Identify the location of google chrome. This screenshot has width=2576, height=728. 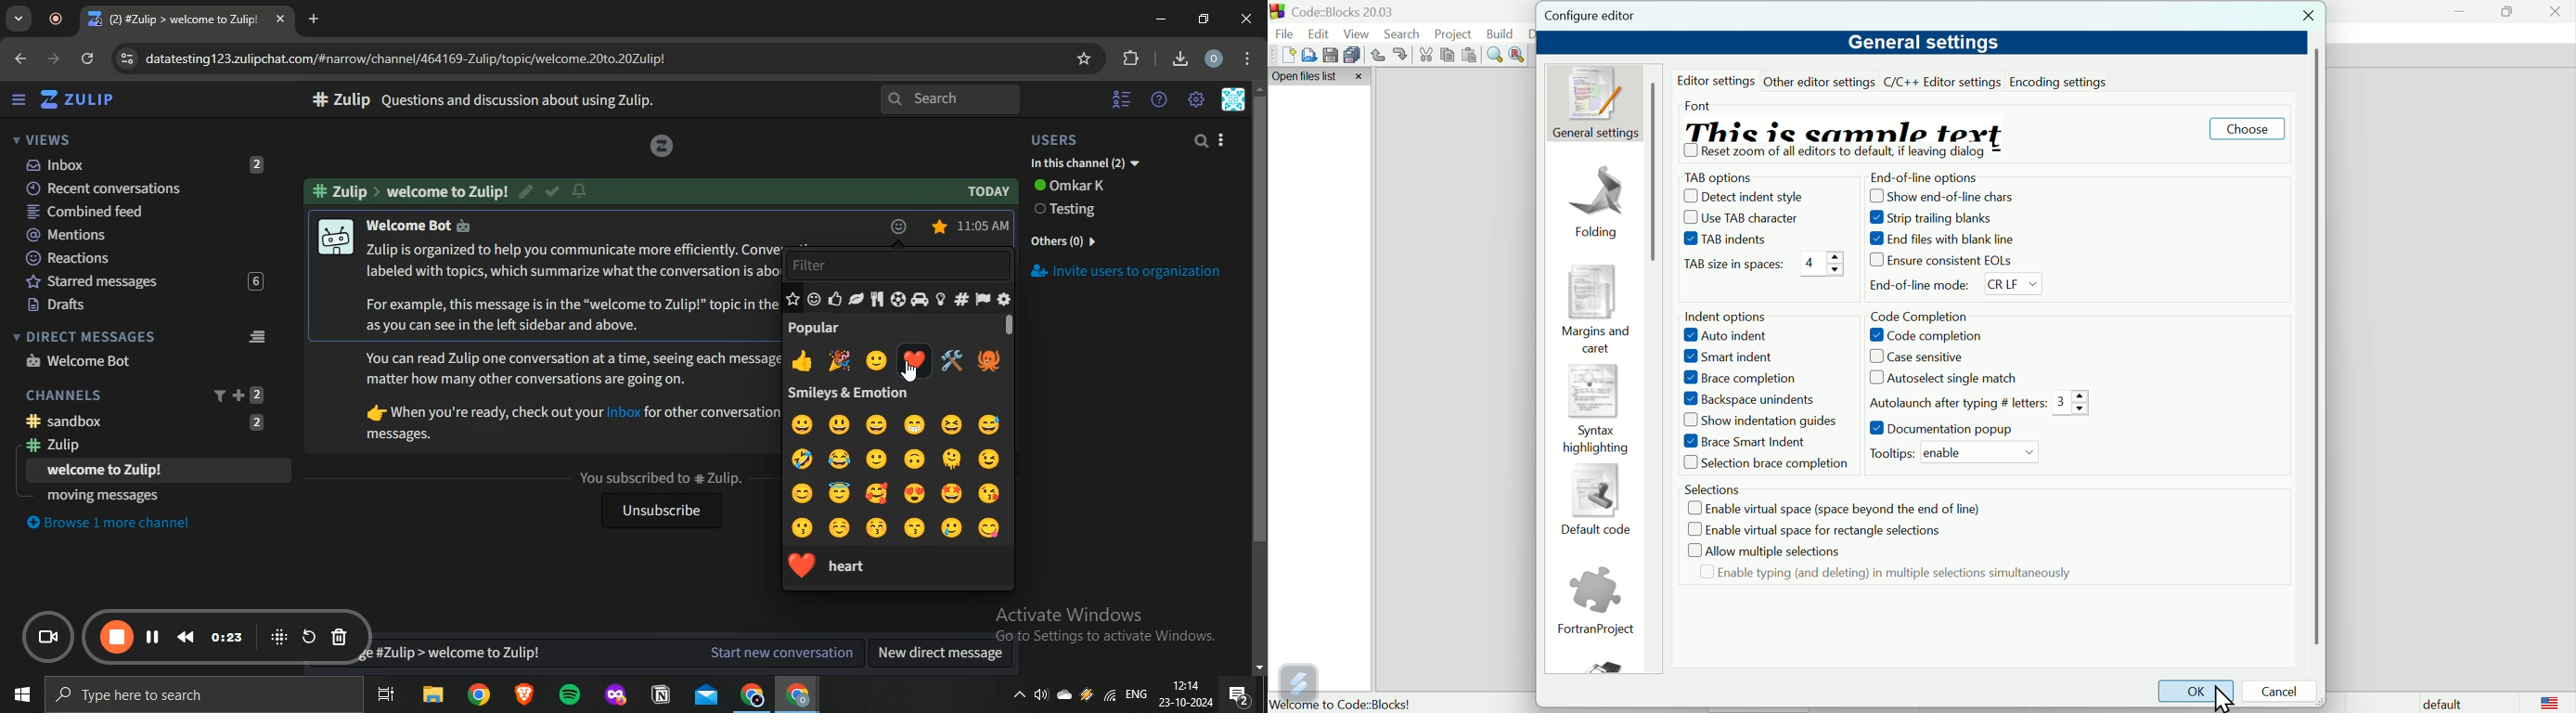
(478, 695).